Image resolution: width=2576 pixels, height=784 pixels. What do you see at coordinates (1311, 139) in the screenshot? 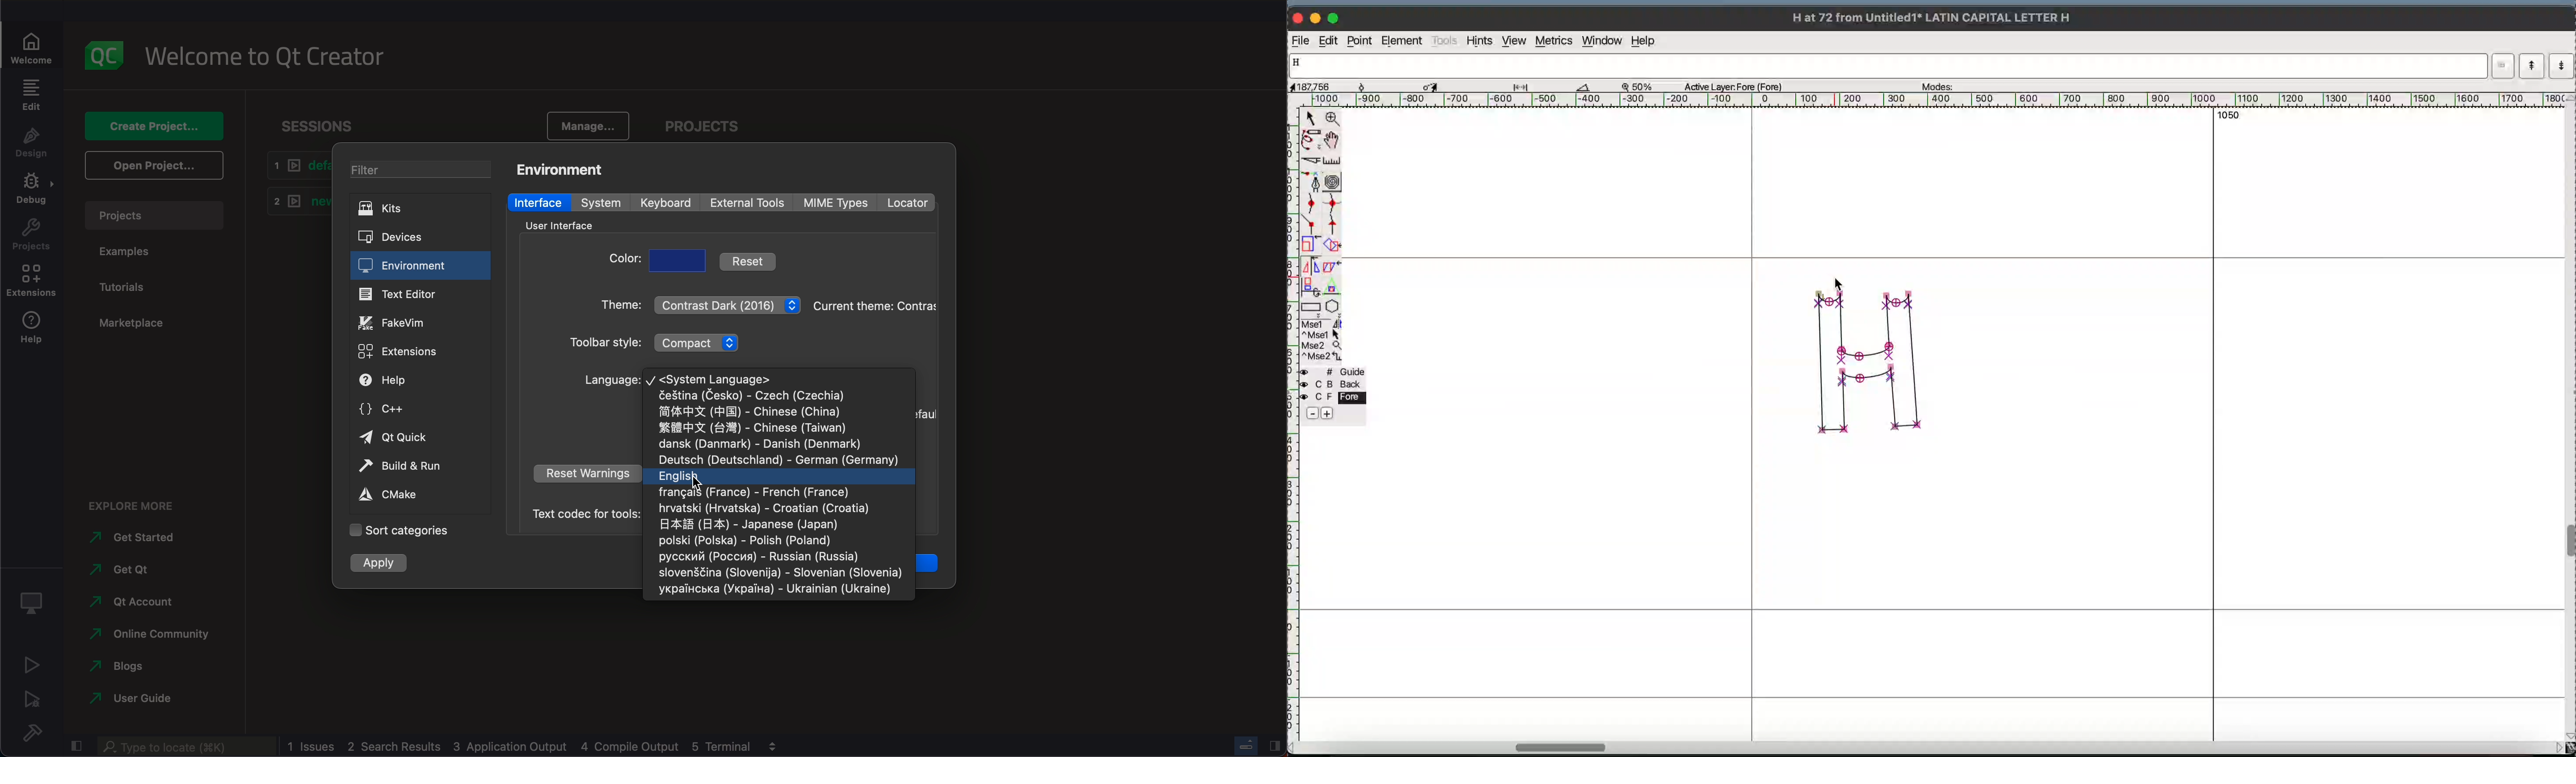
I see `freehand` at bounding box center [1311, 139].